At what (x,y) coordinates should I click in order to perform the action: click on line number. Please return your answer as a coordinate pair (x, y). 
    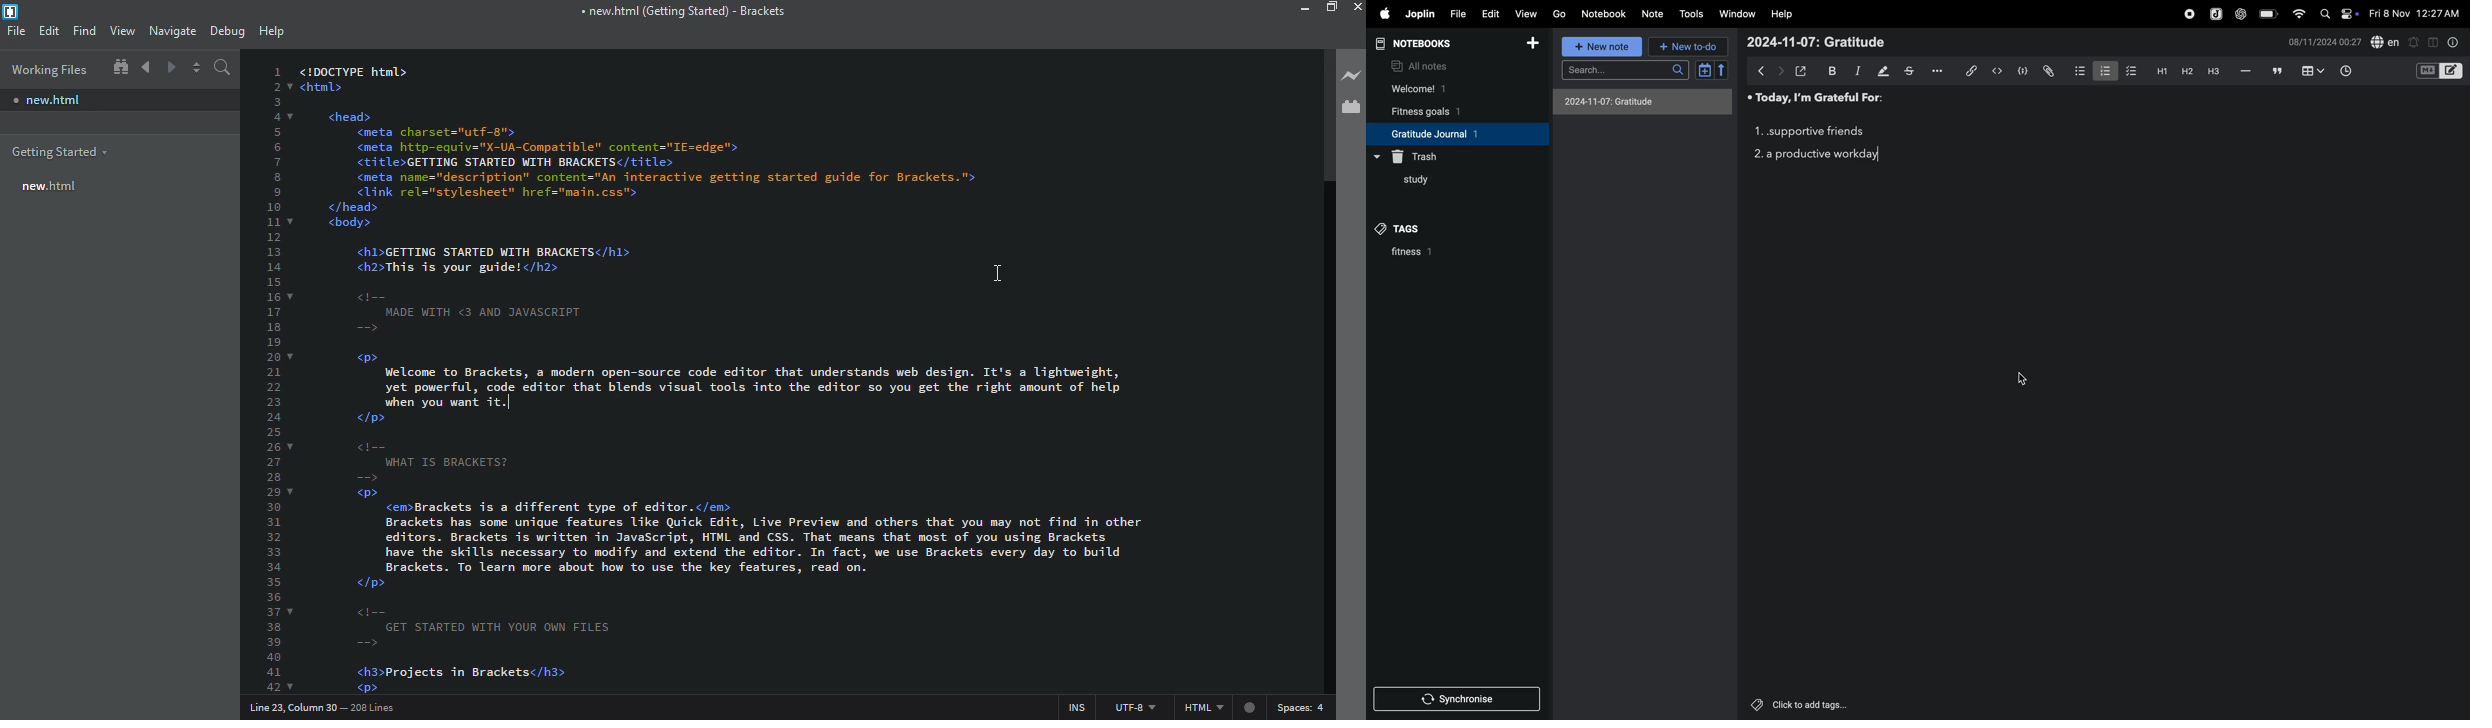
    Looking at the image, I should click on (274, 375).